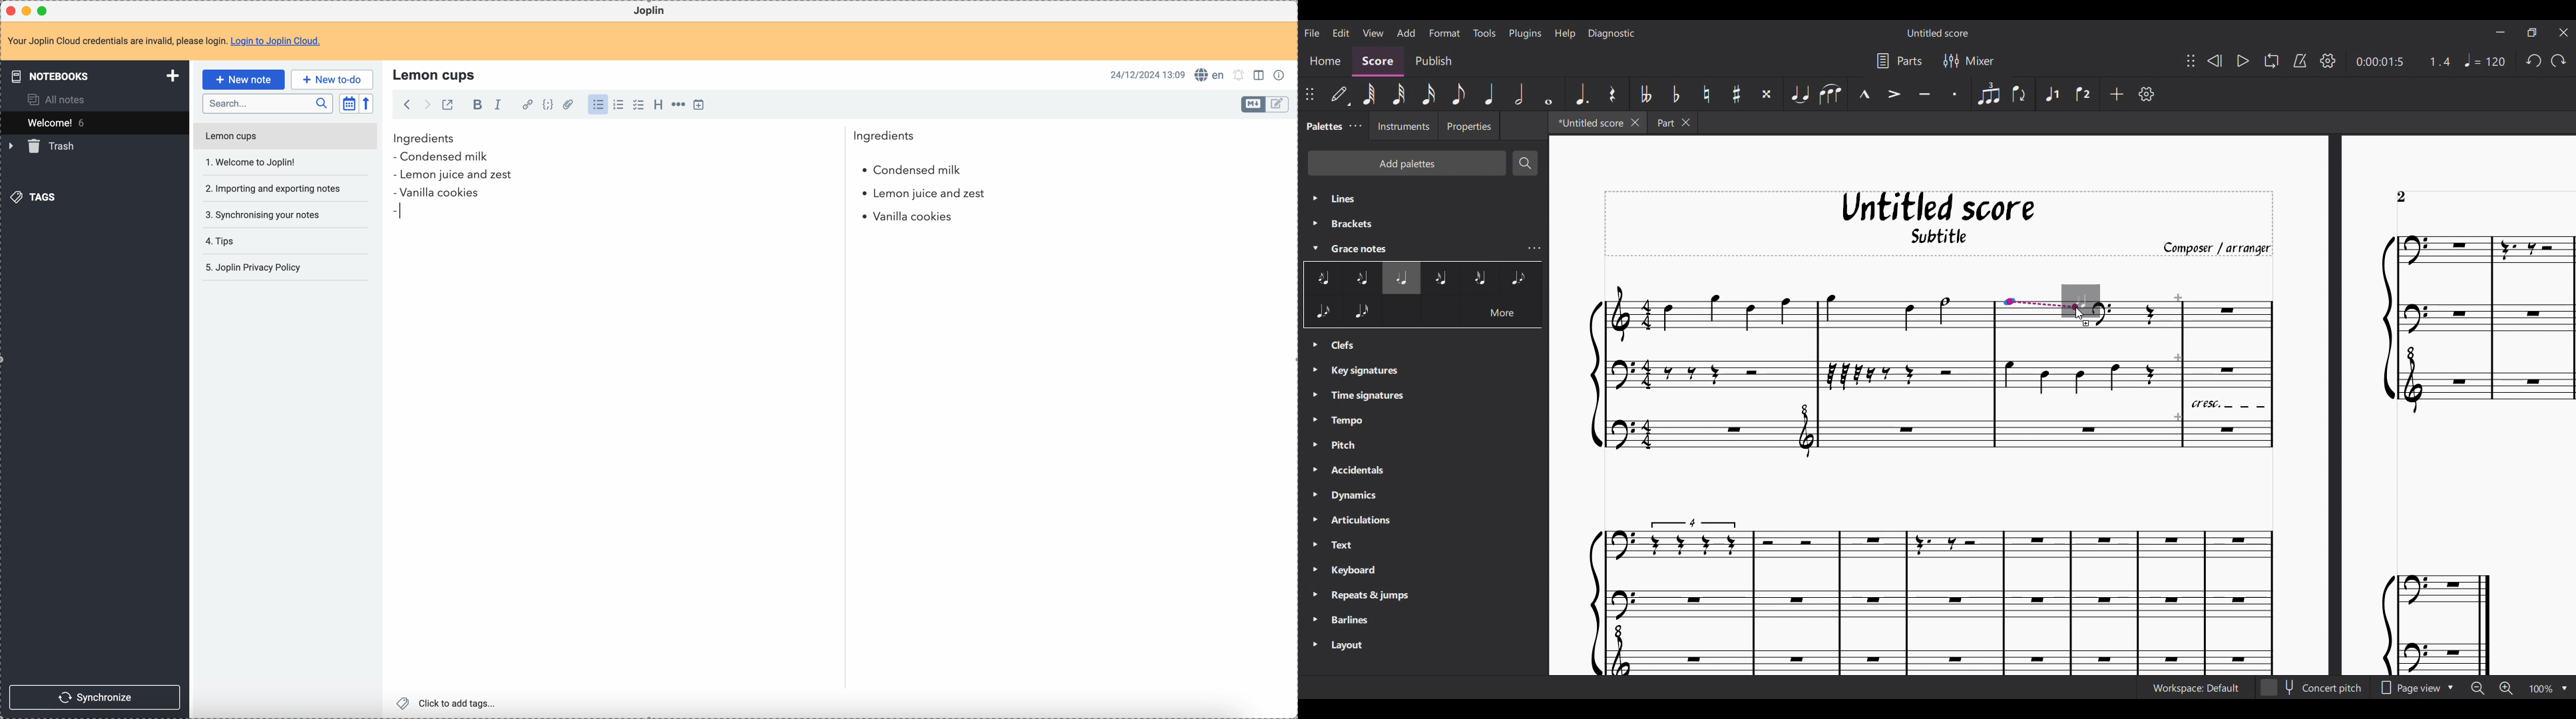  Describe the element at coordinates (398, 212) in the screenshot. I see `bullet point` at that location.